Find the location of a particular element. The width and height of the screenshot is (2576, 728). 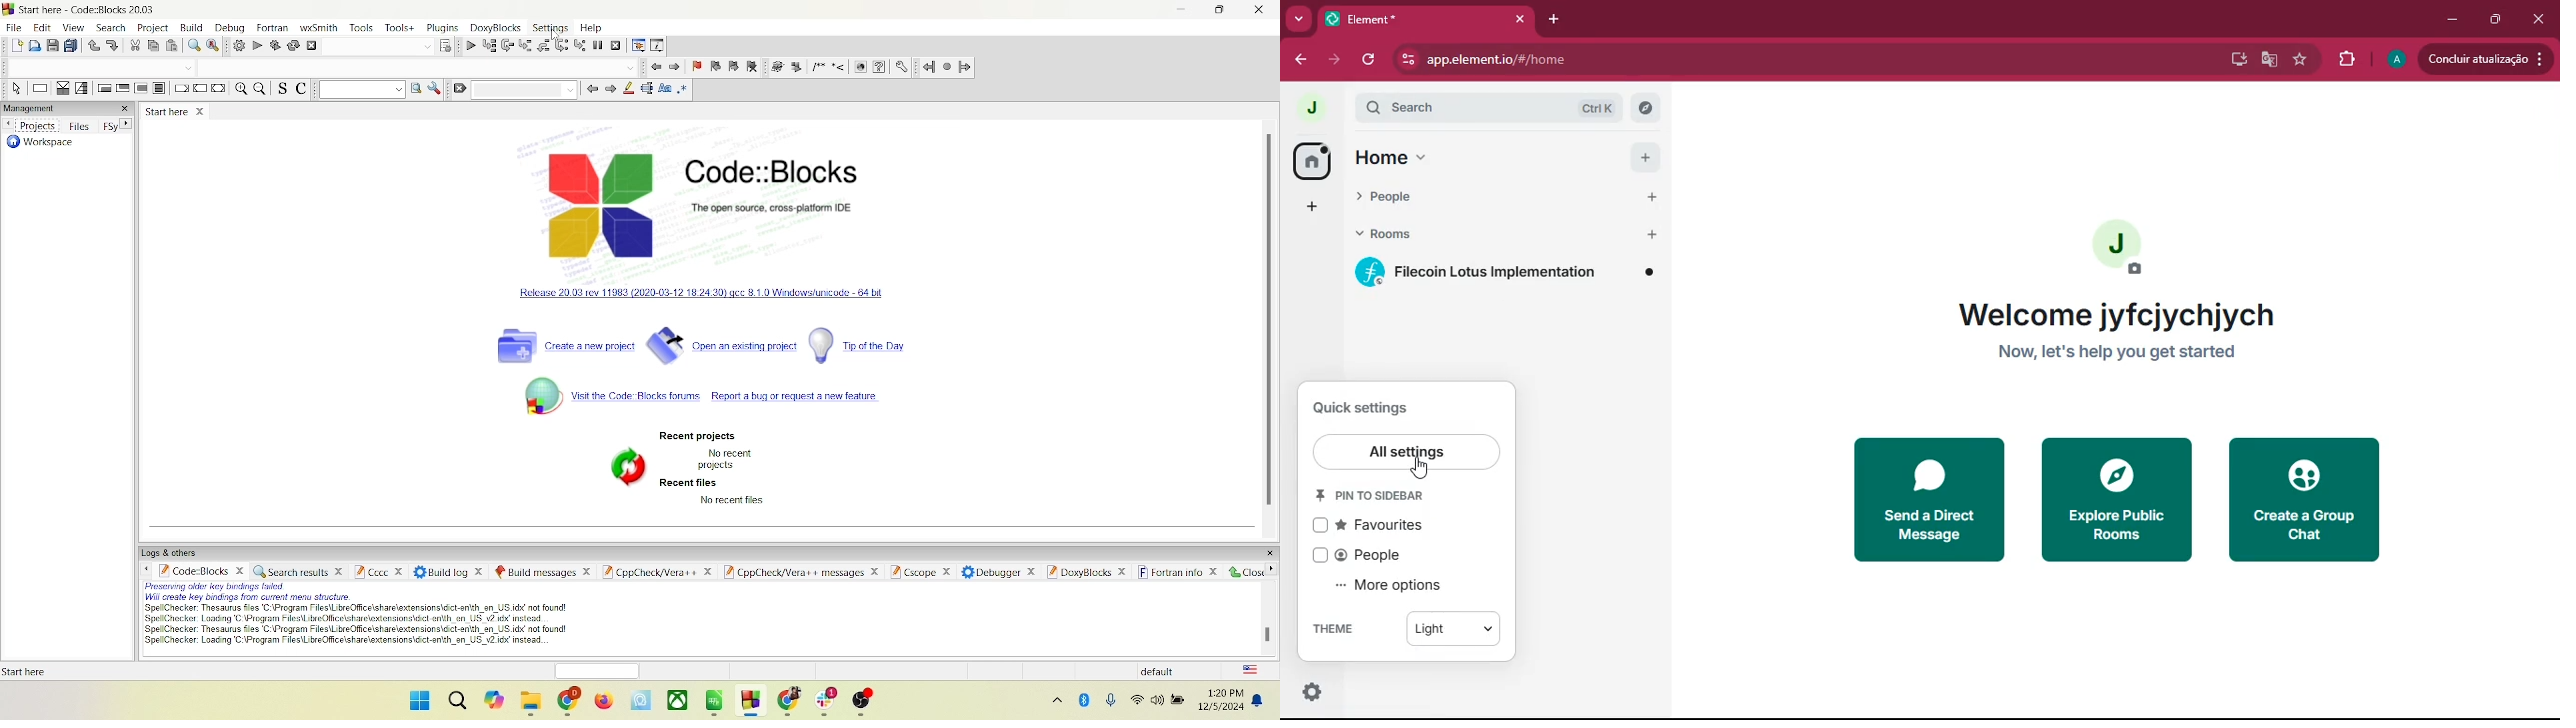

add is located at coordinates (1655, 233).